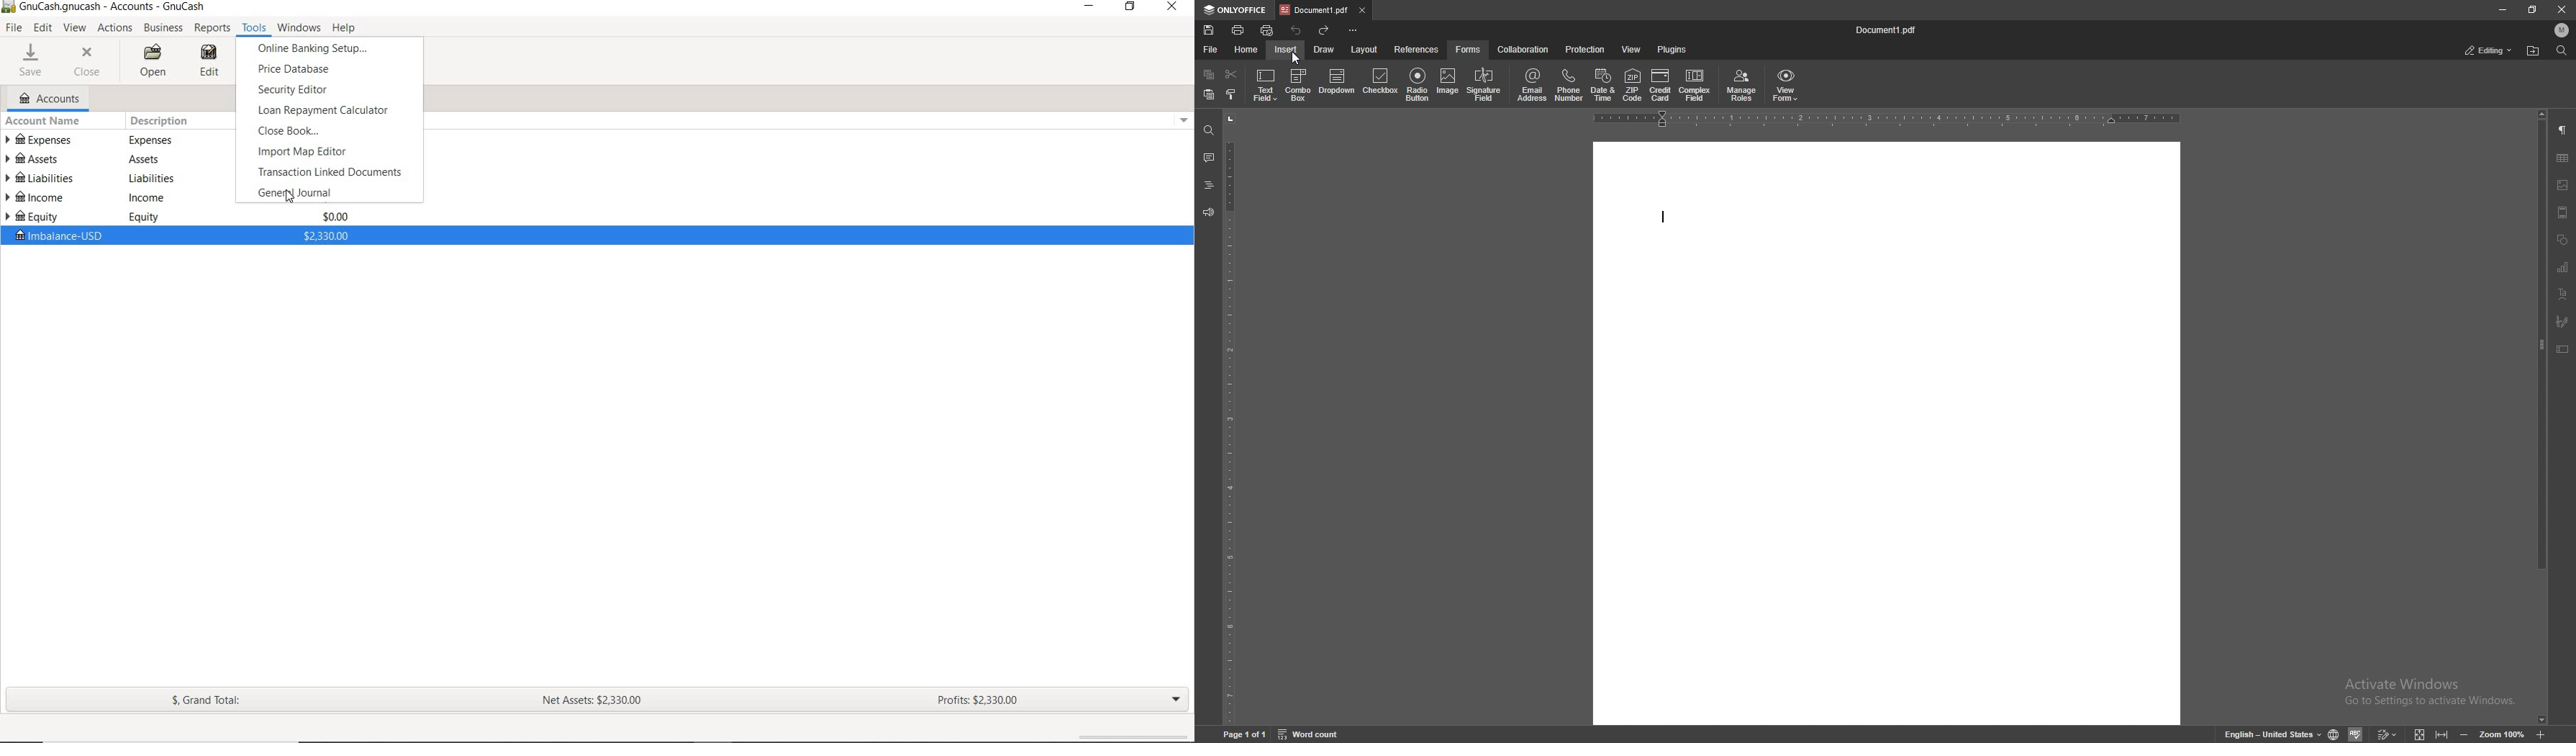  Describe the element at coordinates (2564, 130) in the screenshot. I see `paragraph` at that location.